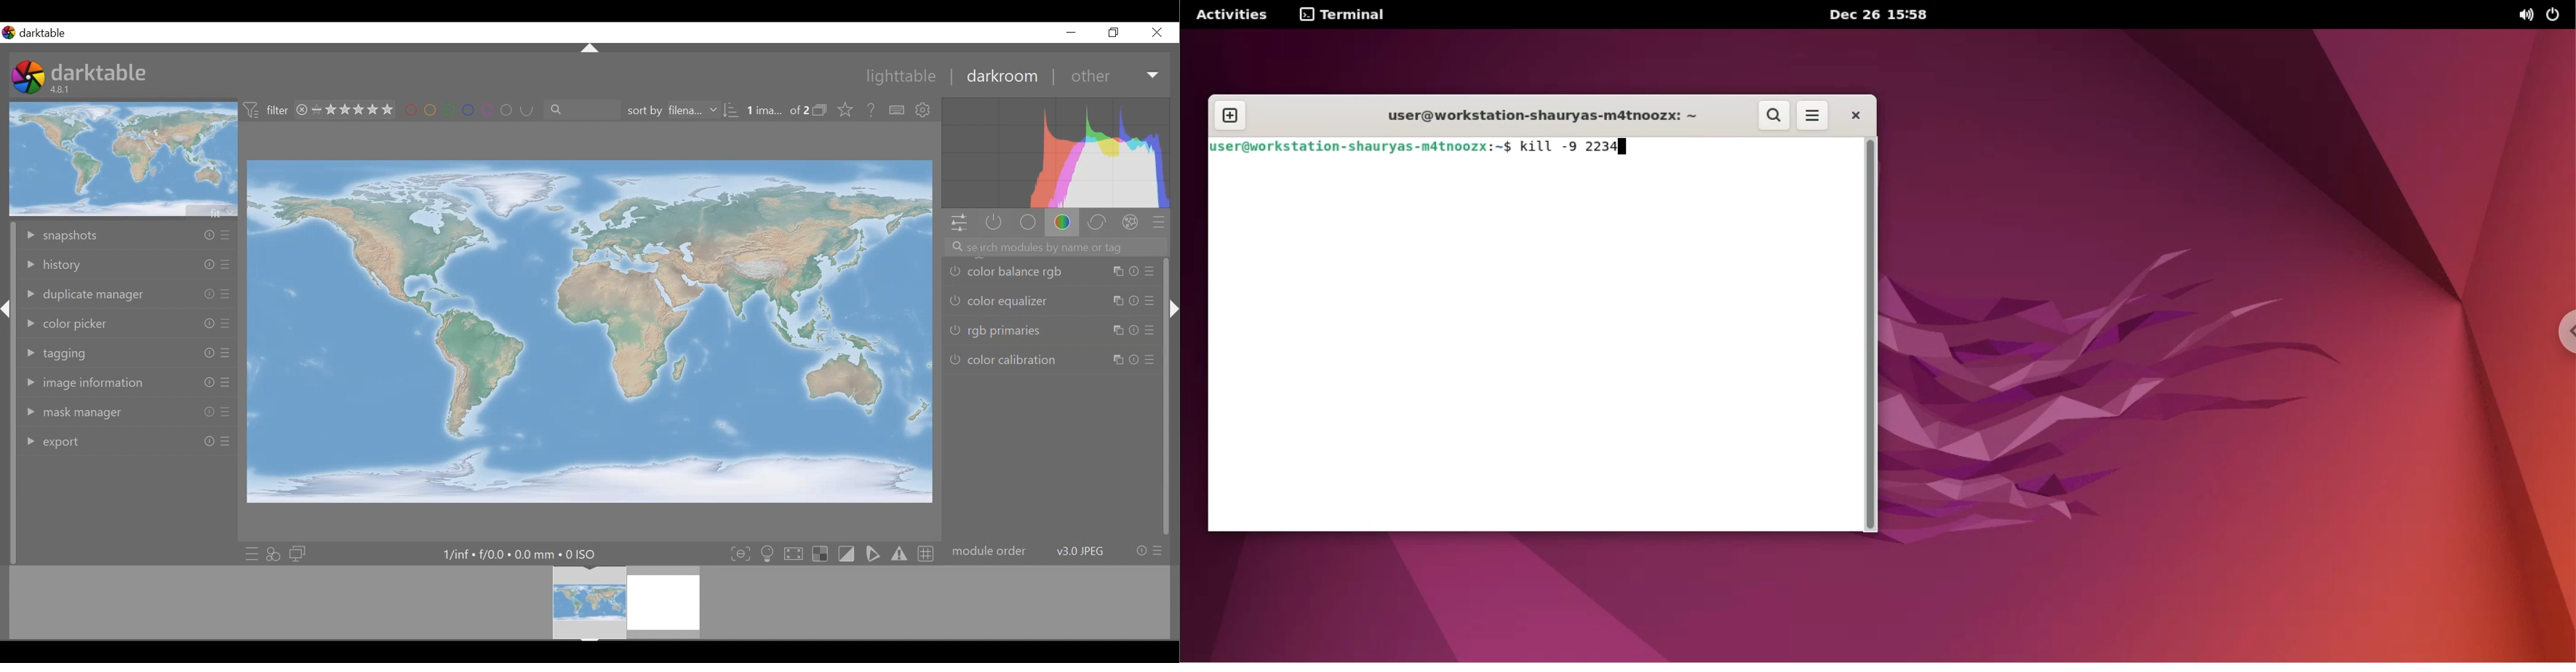  I want to click on quick access panel, so click(960, 223).